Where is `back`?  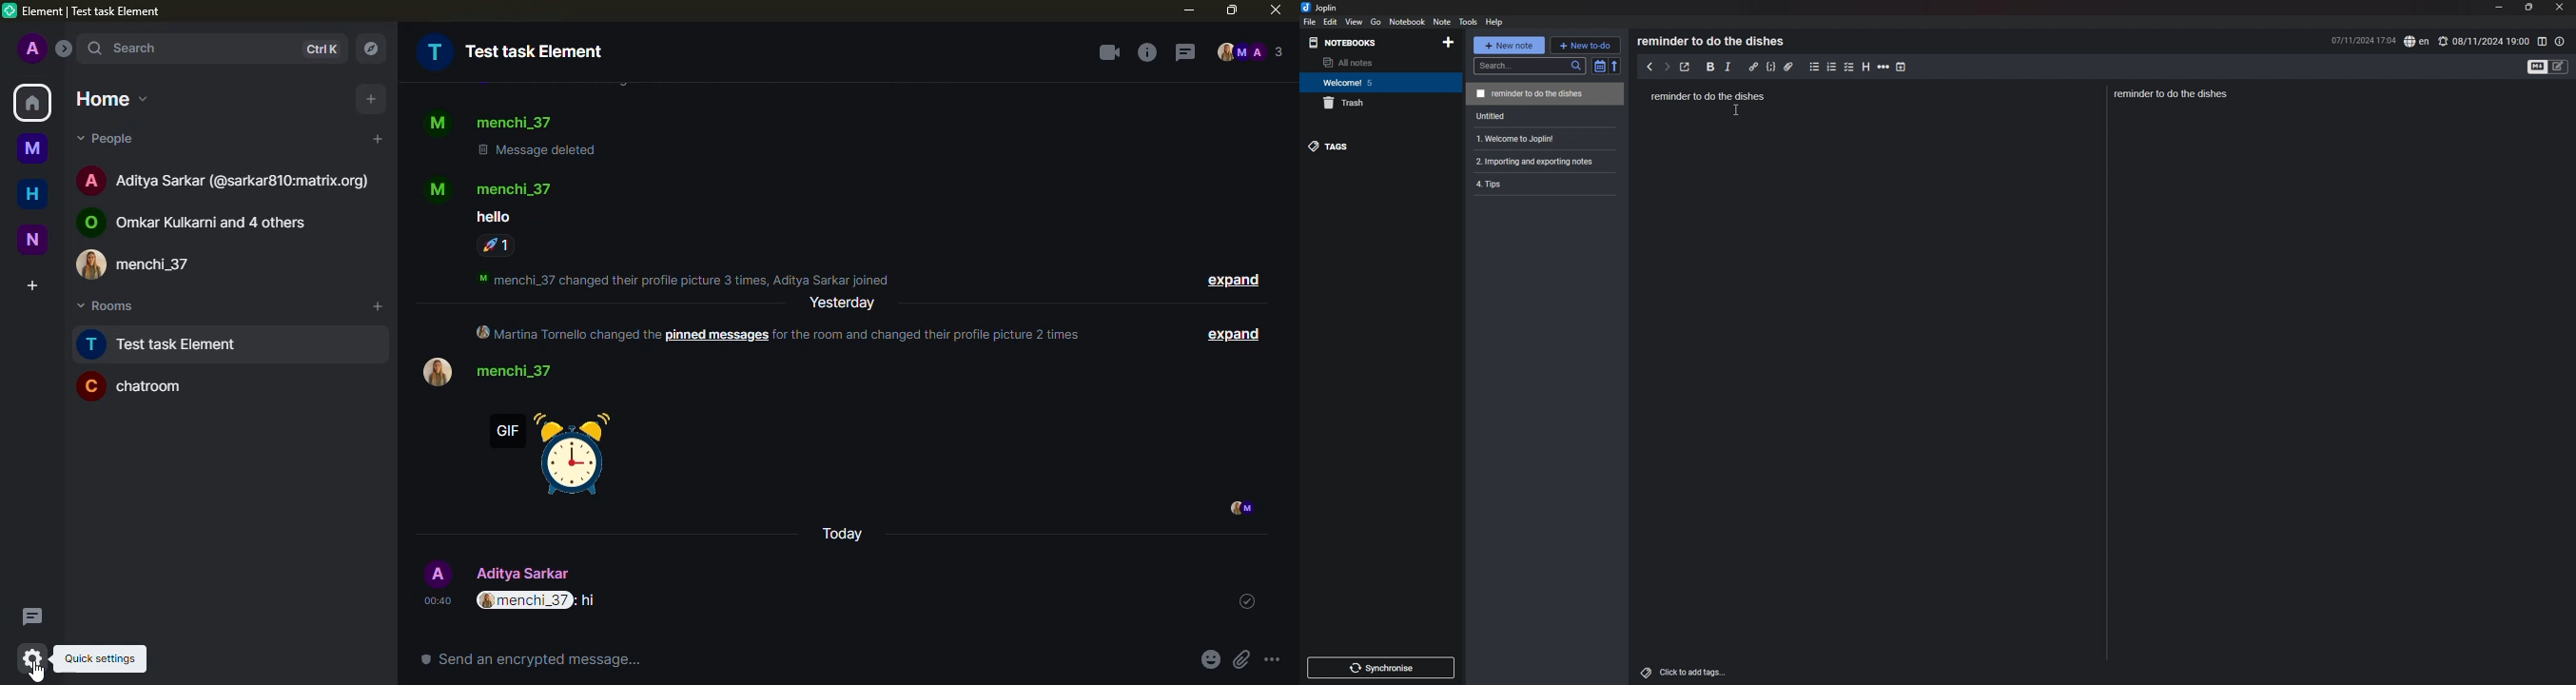 back is located at coordinates (1650, 67).